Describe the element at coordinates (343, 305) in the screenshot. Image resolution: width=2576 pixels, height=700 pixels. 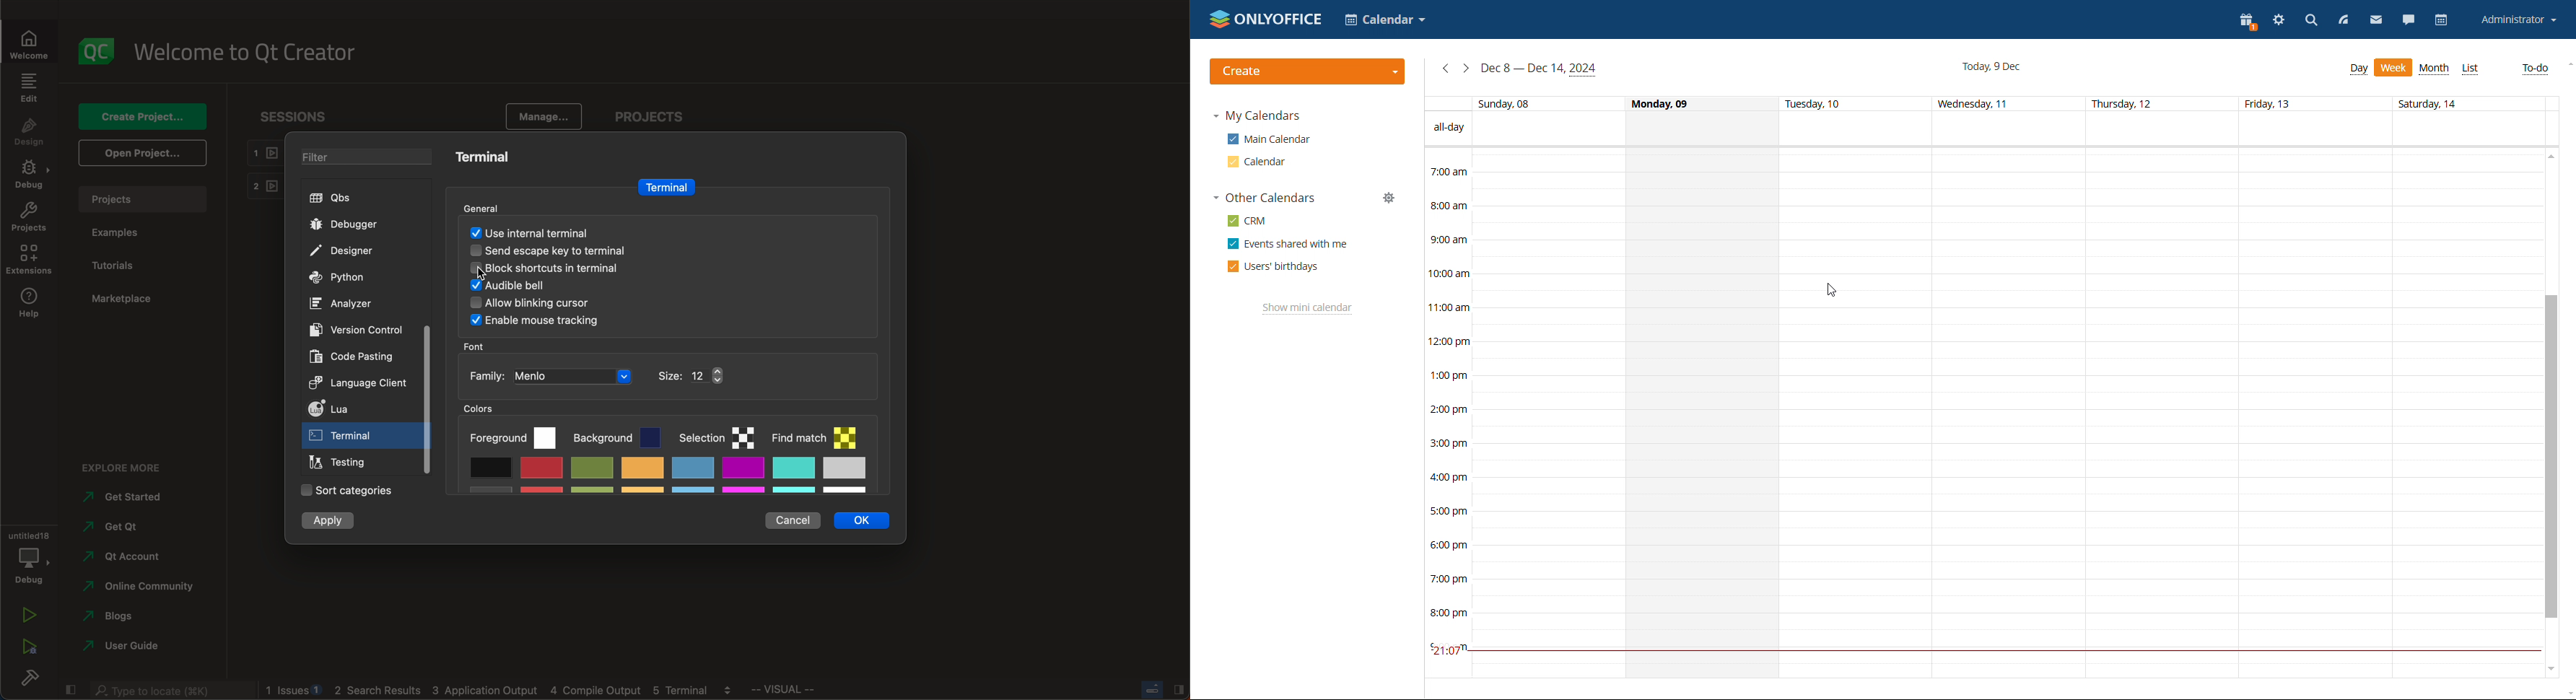
I see `analyzer` at that location.